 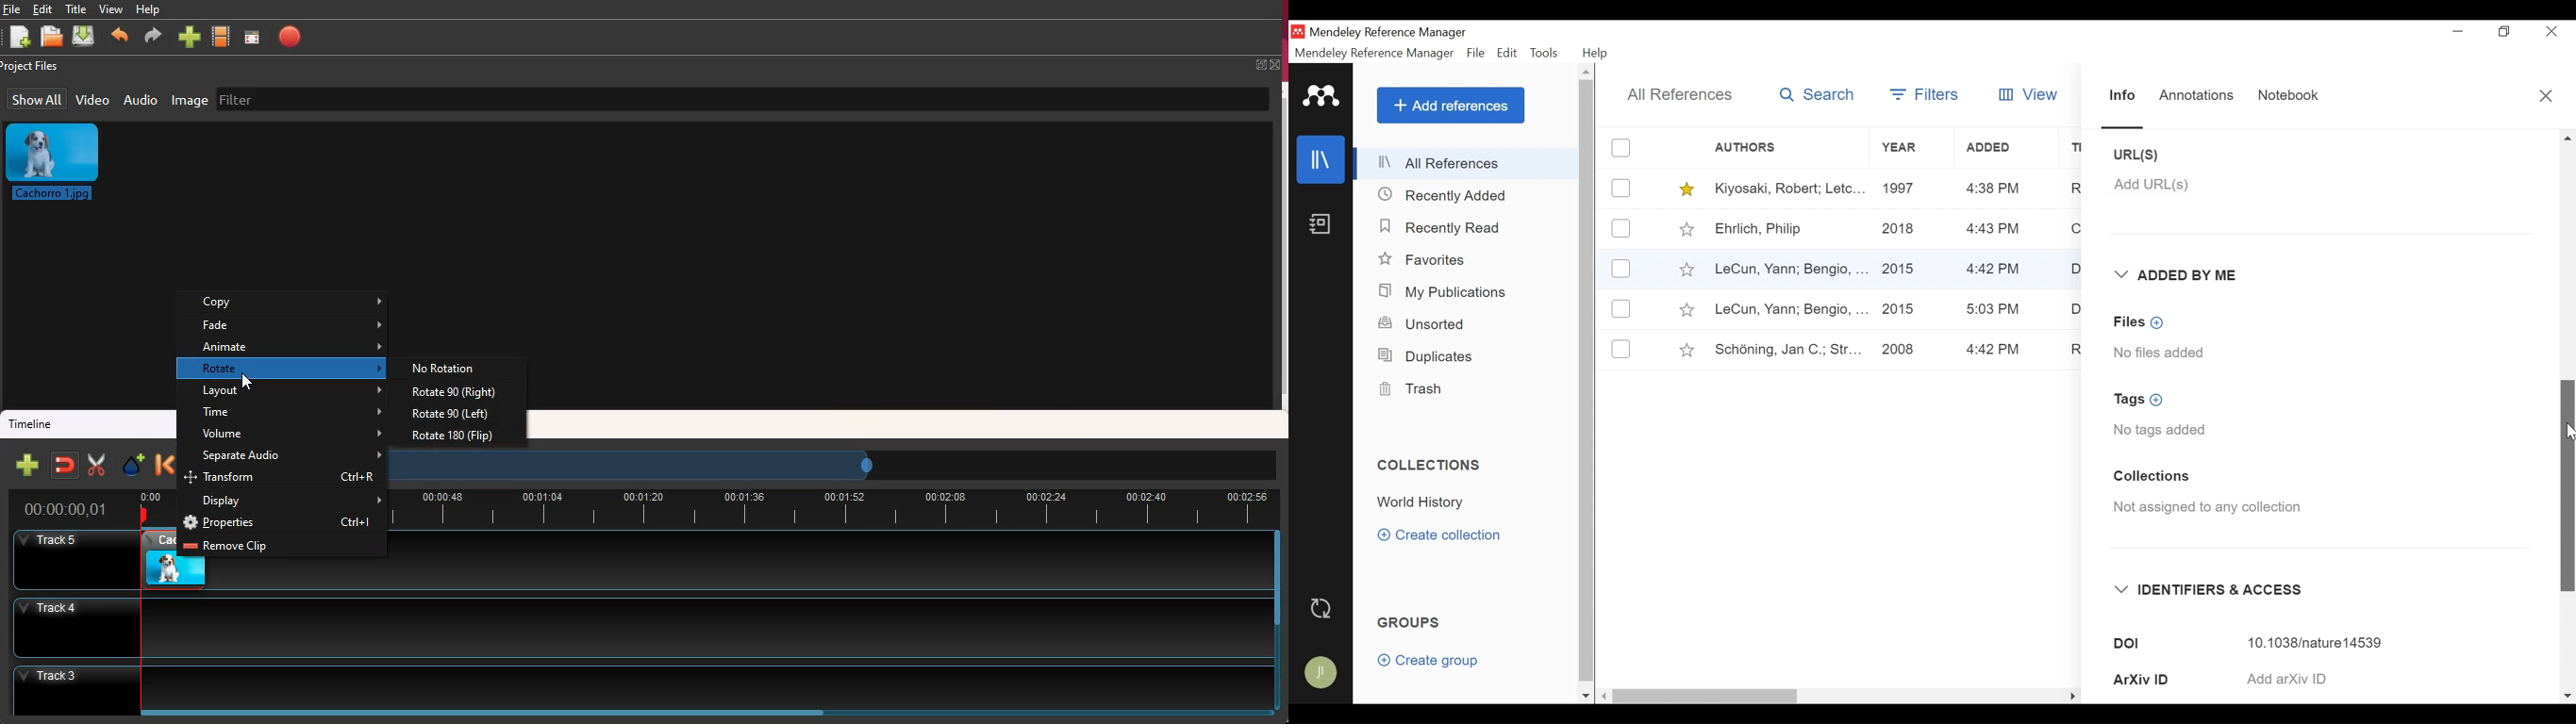 What do you see at coordinates (2161, 352) in the screenshot?
I see `No files added` at bounding box center [2161, 352].